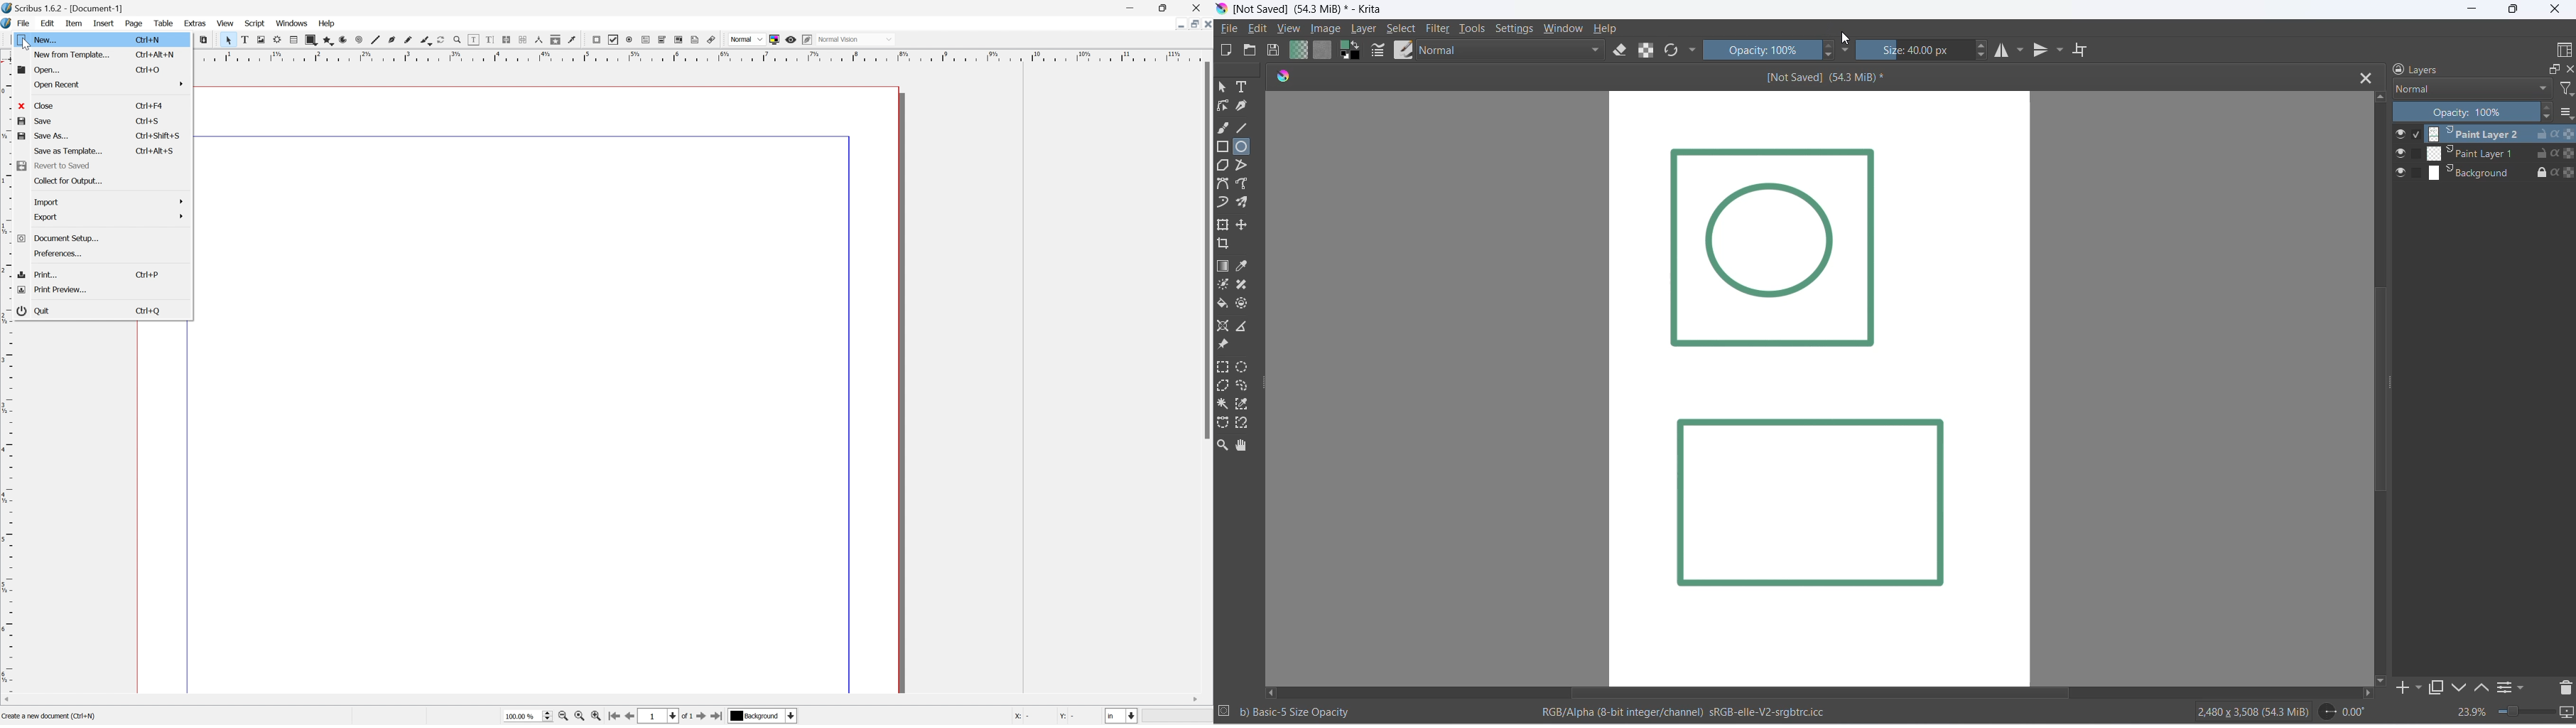  I want to click on polygon tool, so click(1225, 166).